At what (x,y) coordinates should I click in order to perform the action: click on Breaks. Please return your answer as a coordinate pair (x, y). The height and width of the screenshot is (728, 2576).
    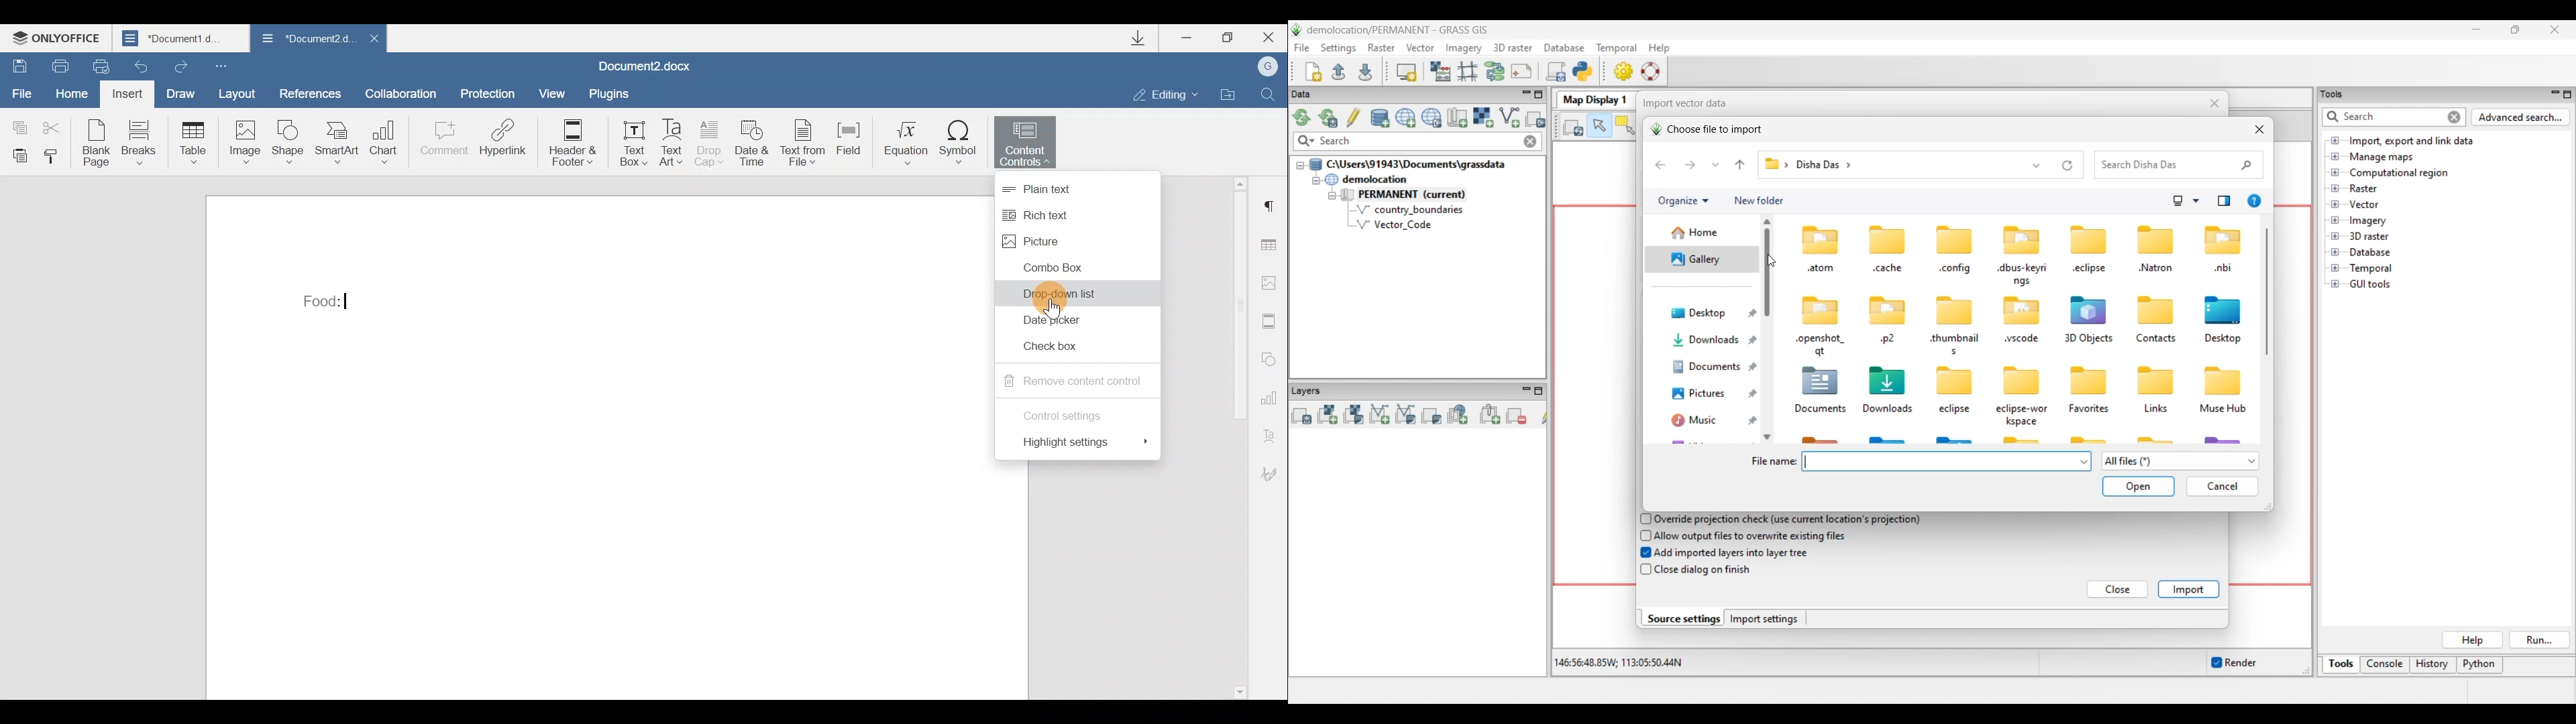
    Looking at the image, I should click on (138, 146).